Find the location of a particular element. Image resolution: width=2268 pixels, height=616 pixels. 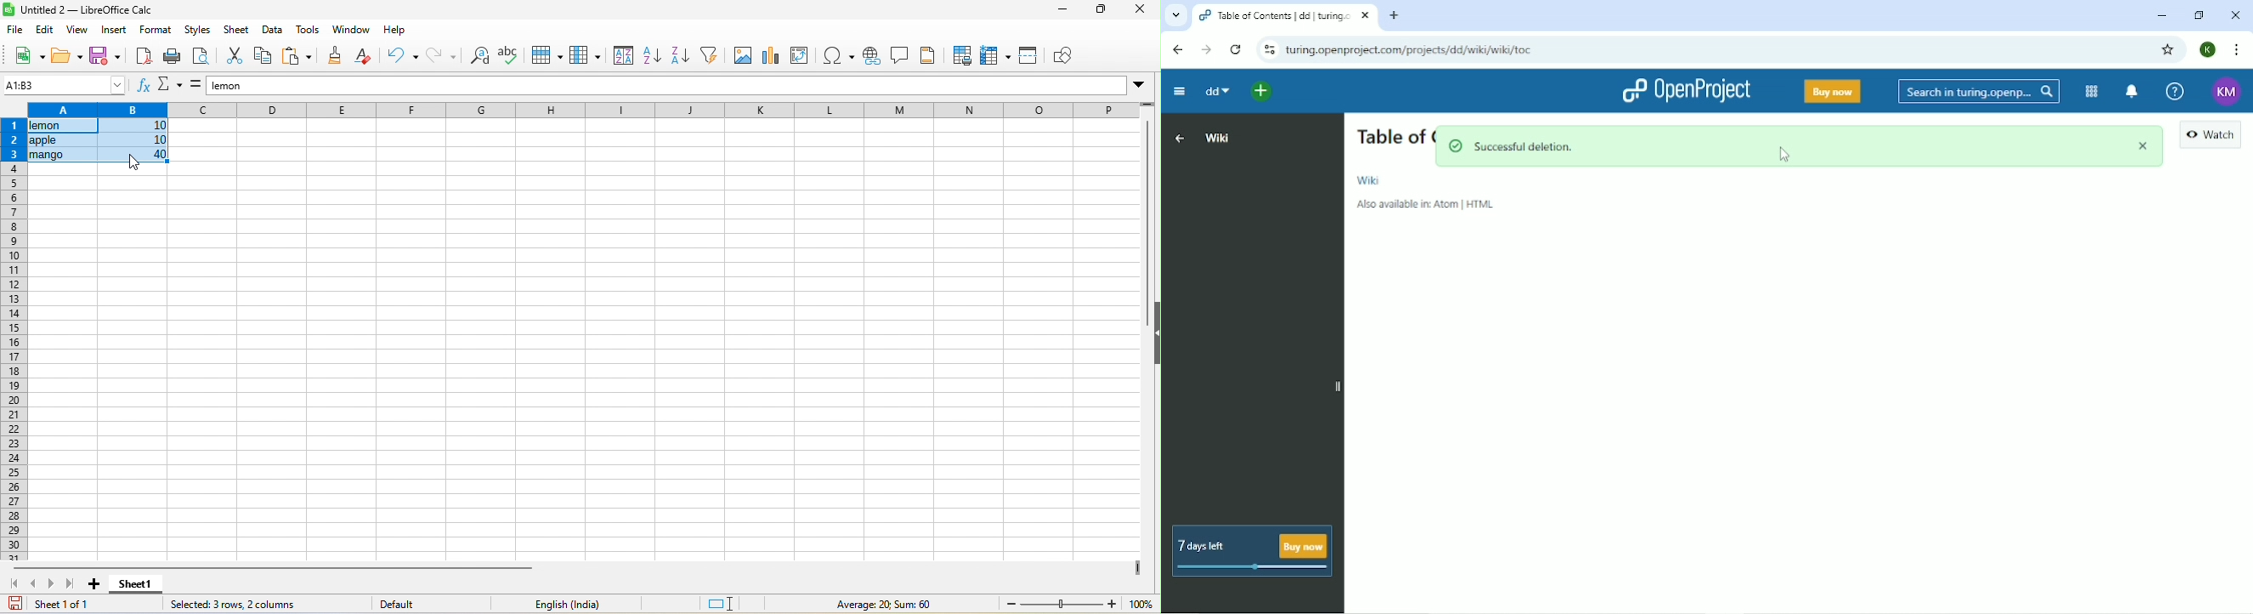

Search is located at coordinates (1979, 92).